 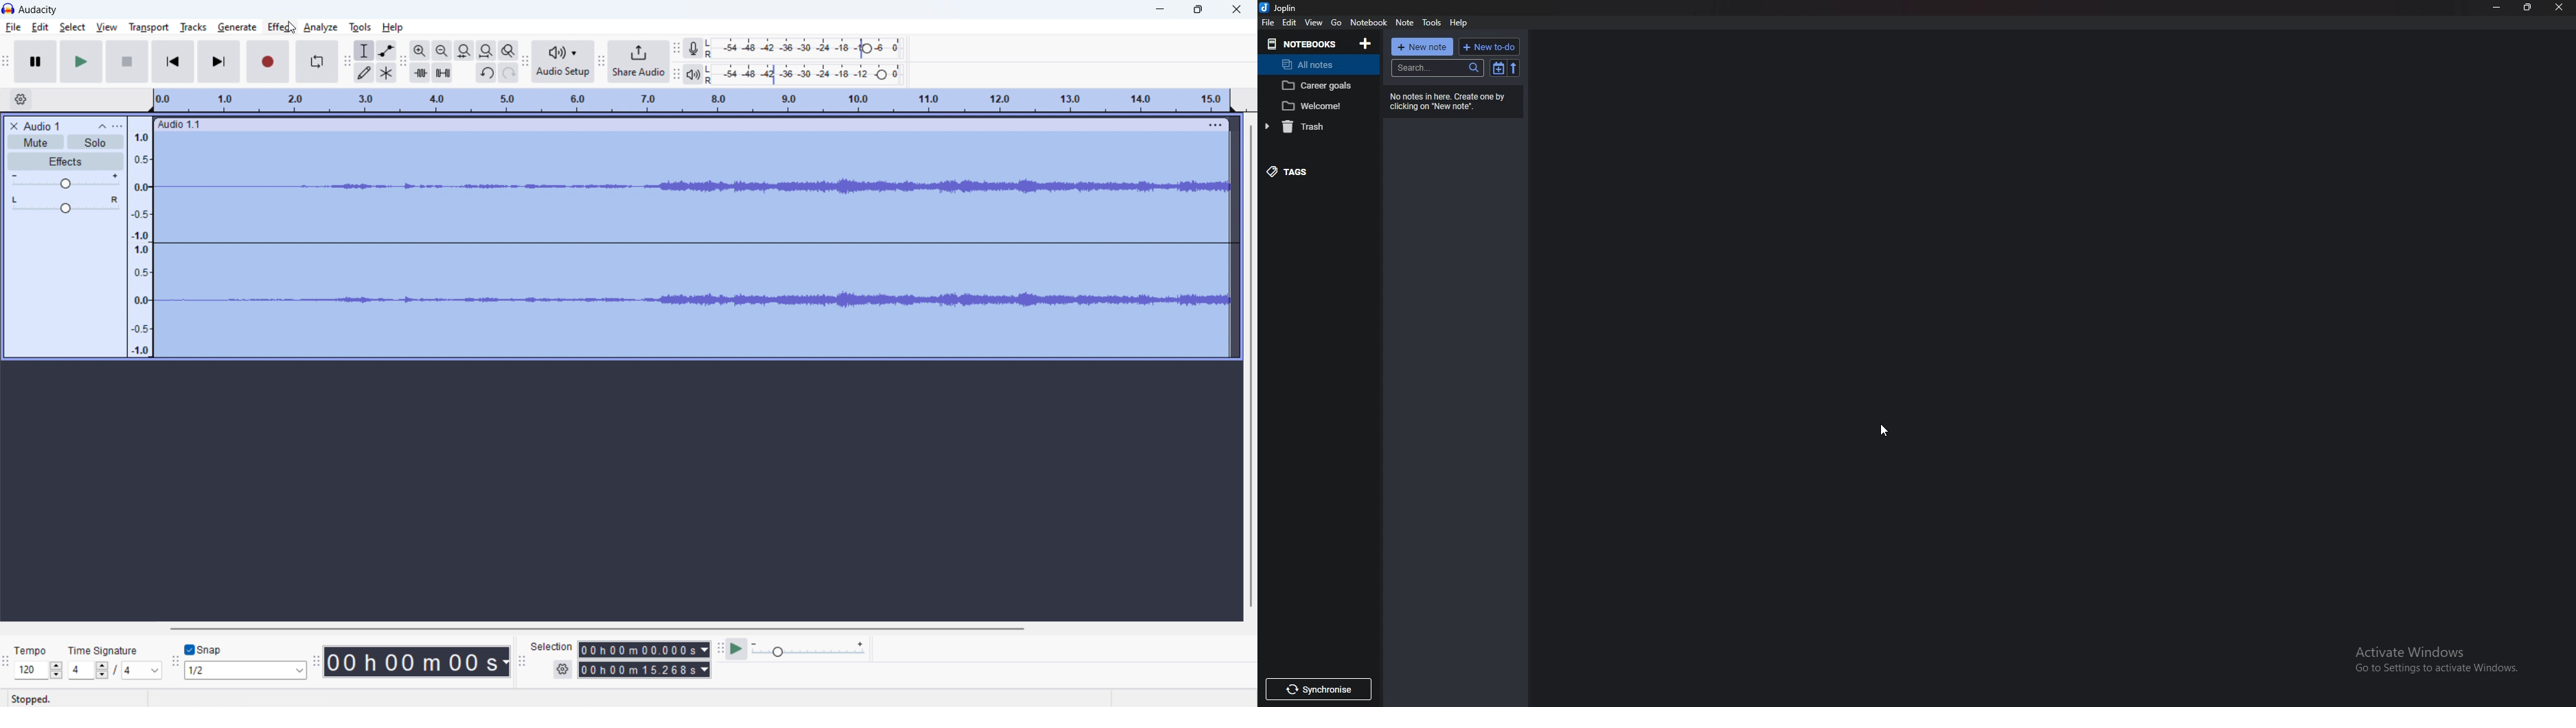 I want to click on 120 (select tempo ), so click(x=38, y=670).